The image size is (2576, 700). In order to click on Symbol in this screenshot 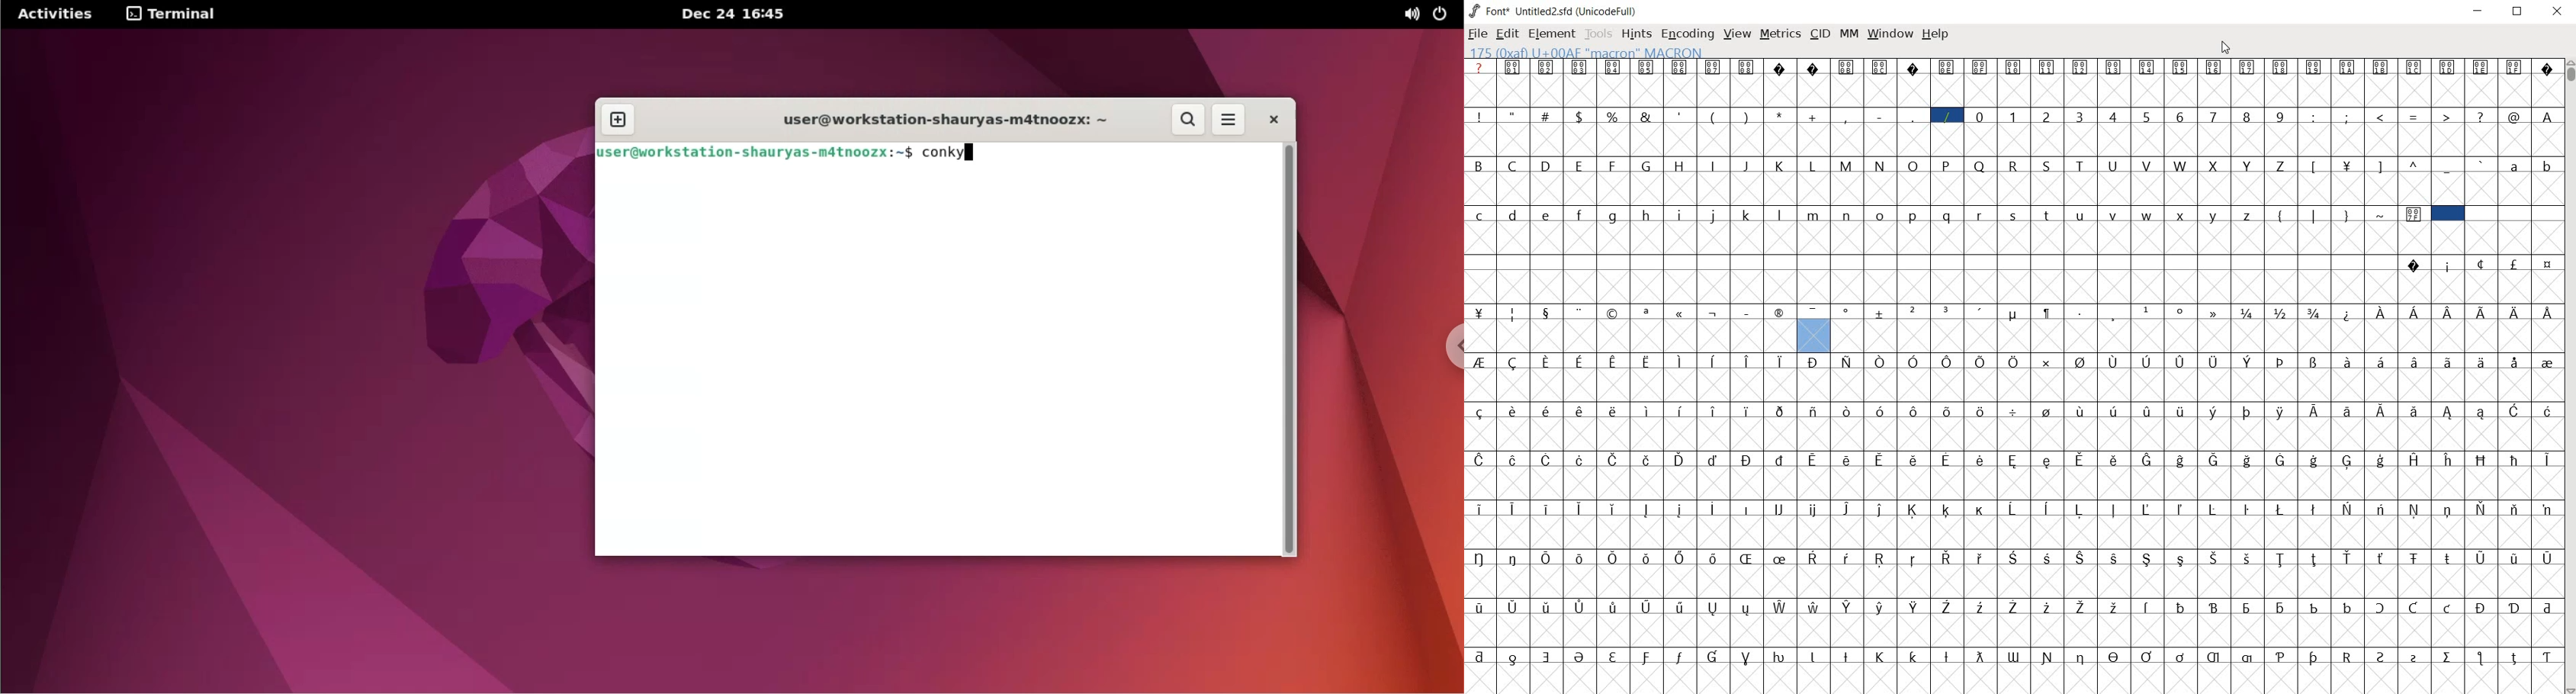, I will do `click(1913, 361)`.